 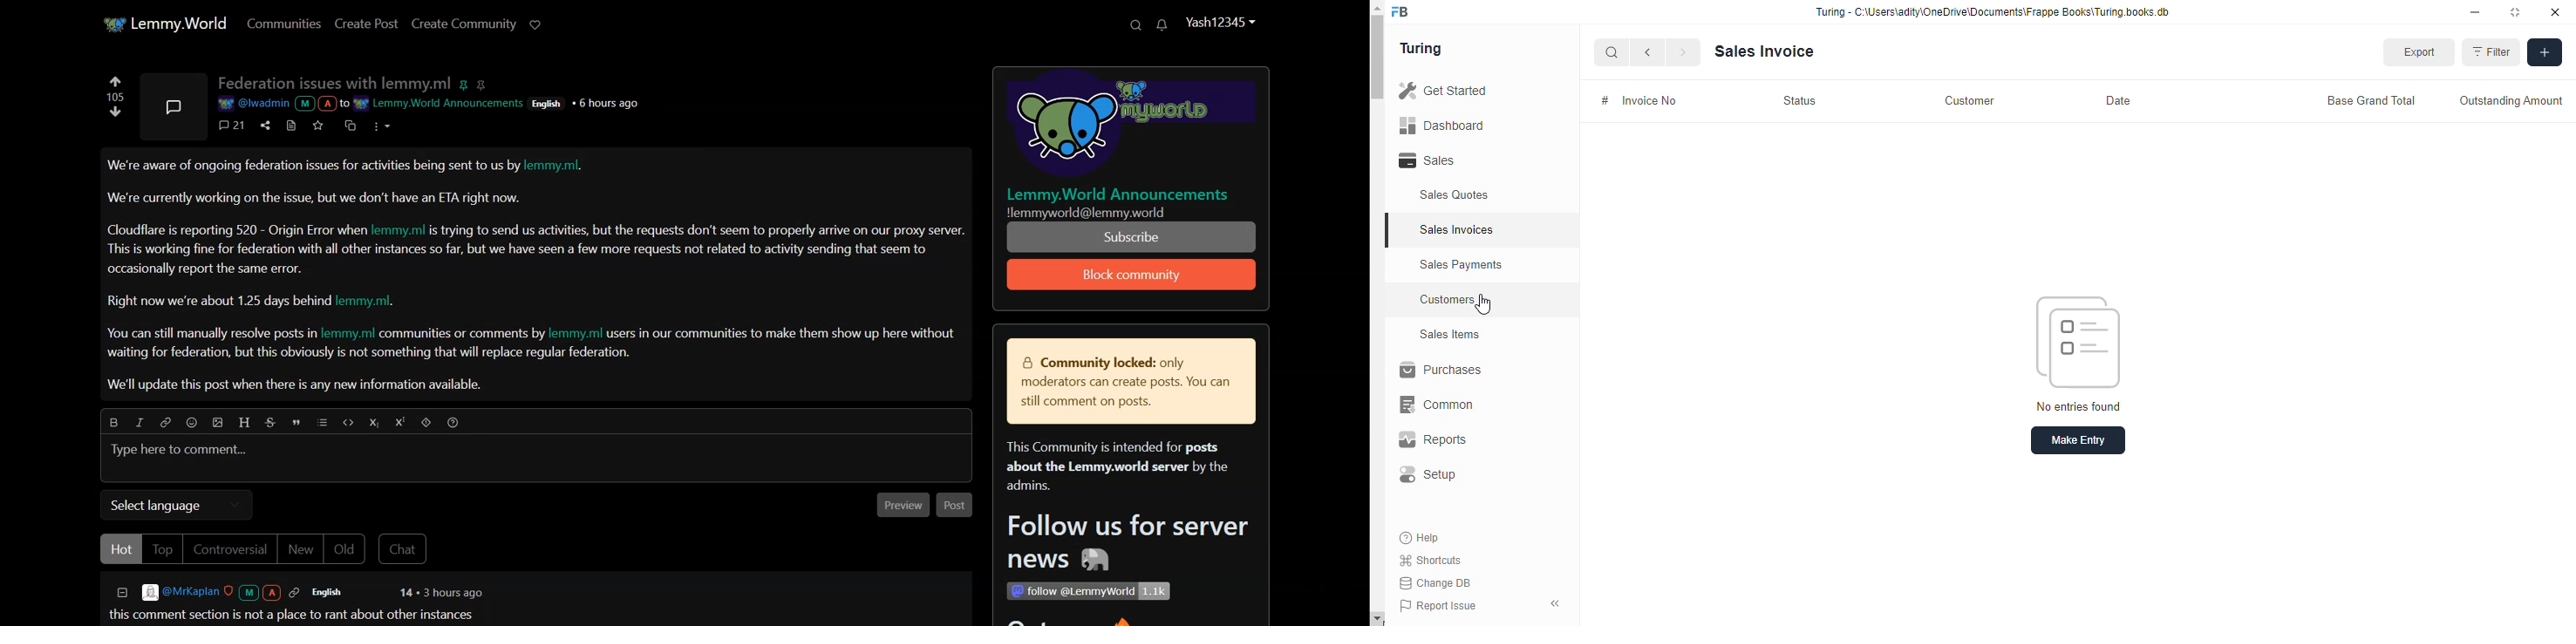 I want to click on Home Page, so click(x=164, y=23).